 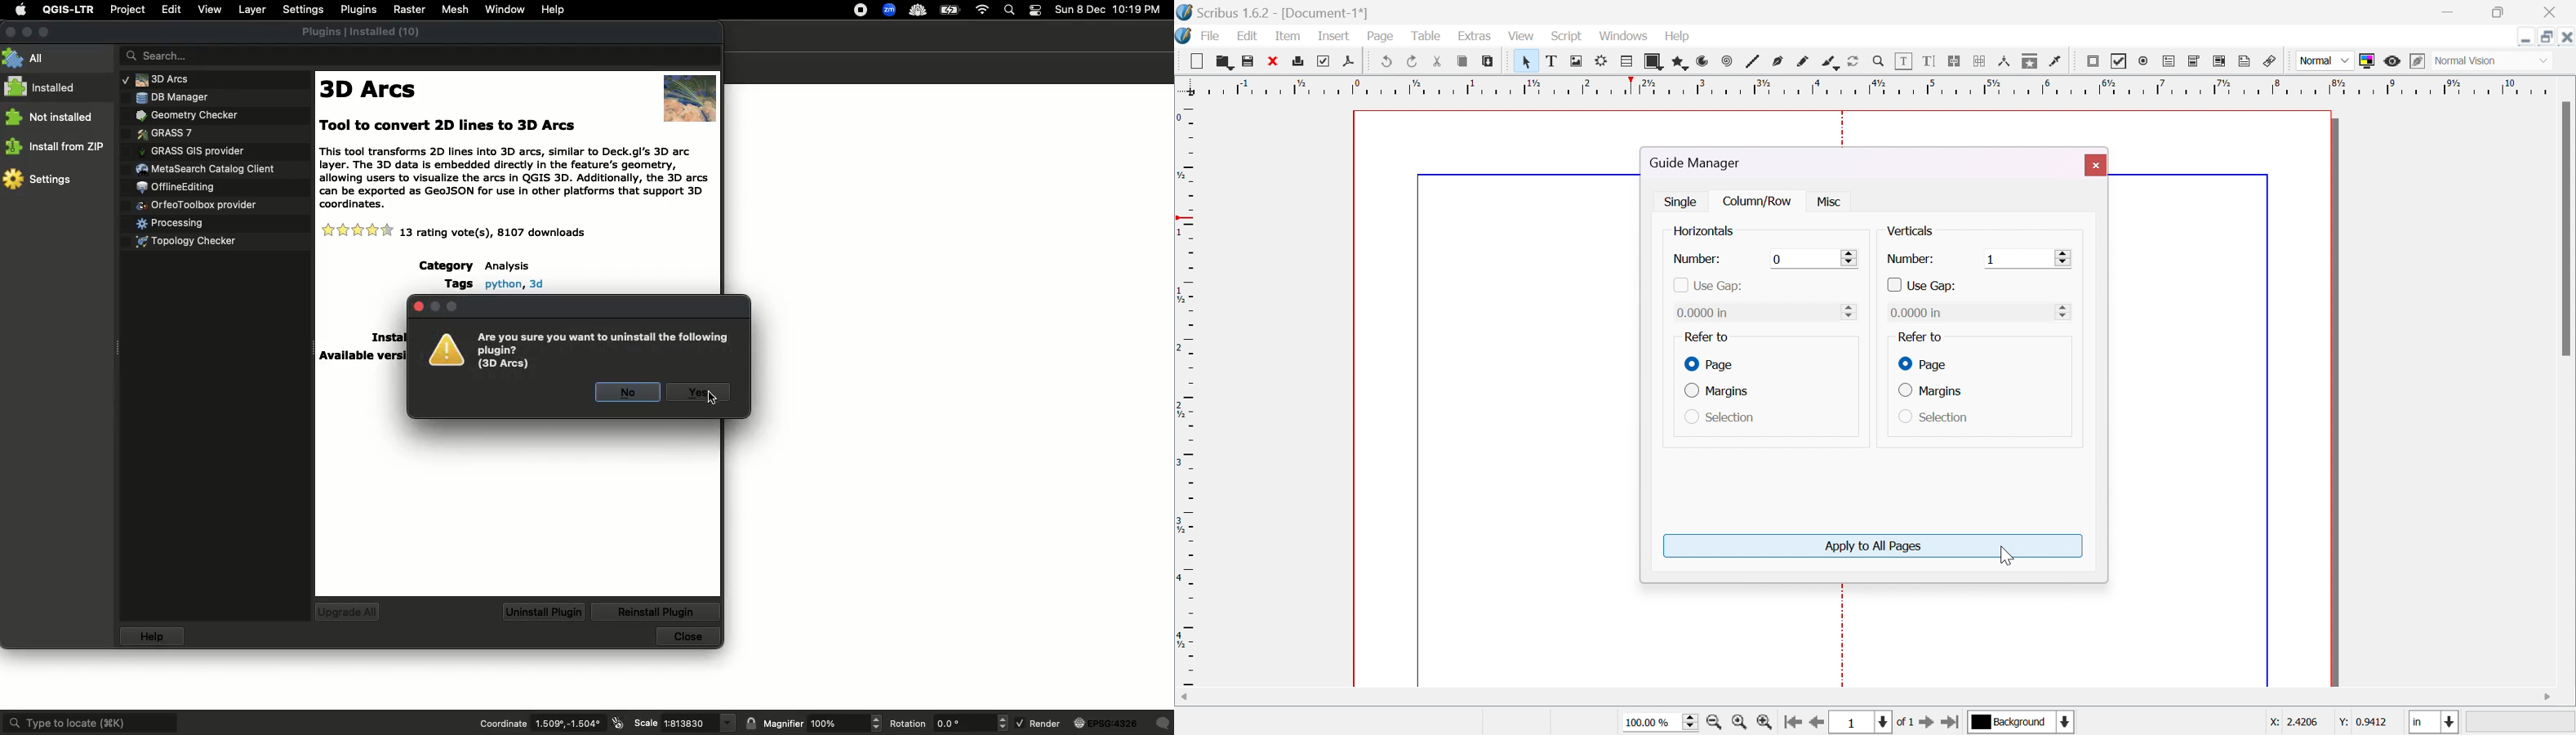 I want to click on page, so click(x=1381, y=34).